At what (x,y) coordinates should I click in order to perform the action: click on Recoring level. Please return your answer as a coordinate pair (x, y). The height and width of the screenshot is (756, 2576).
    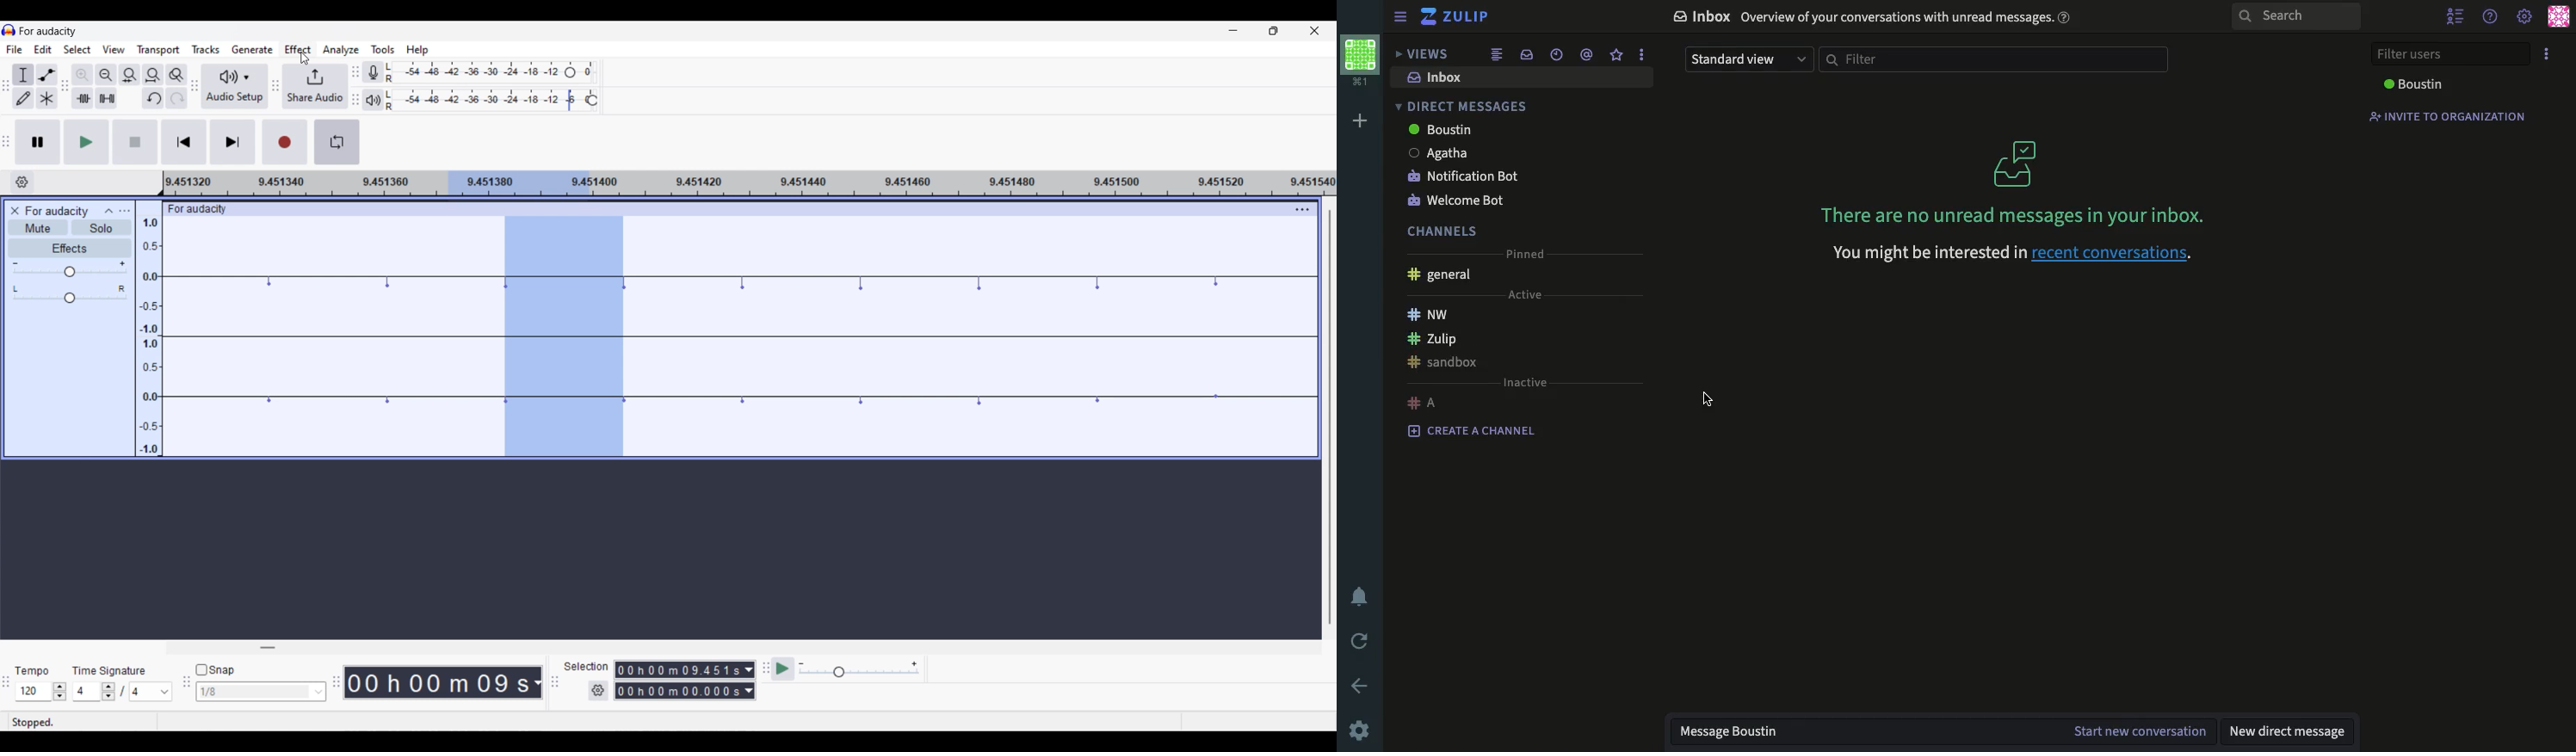
    Looking at the image, I should click on (492, 72).